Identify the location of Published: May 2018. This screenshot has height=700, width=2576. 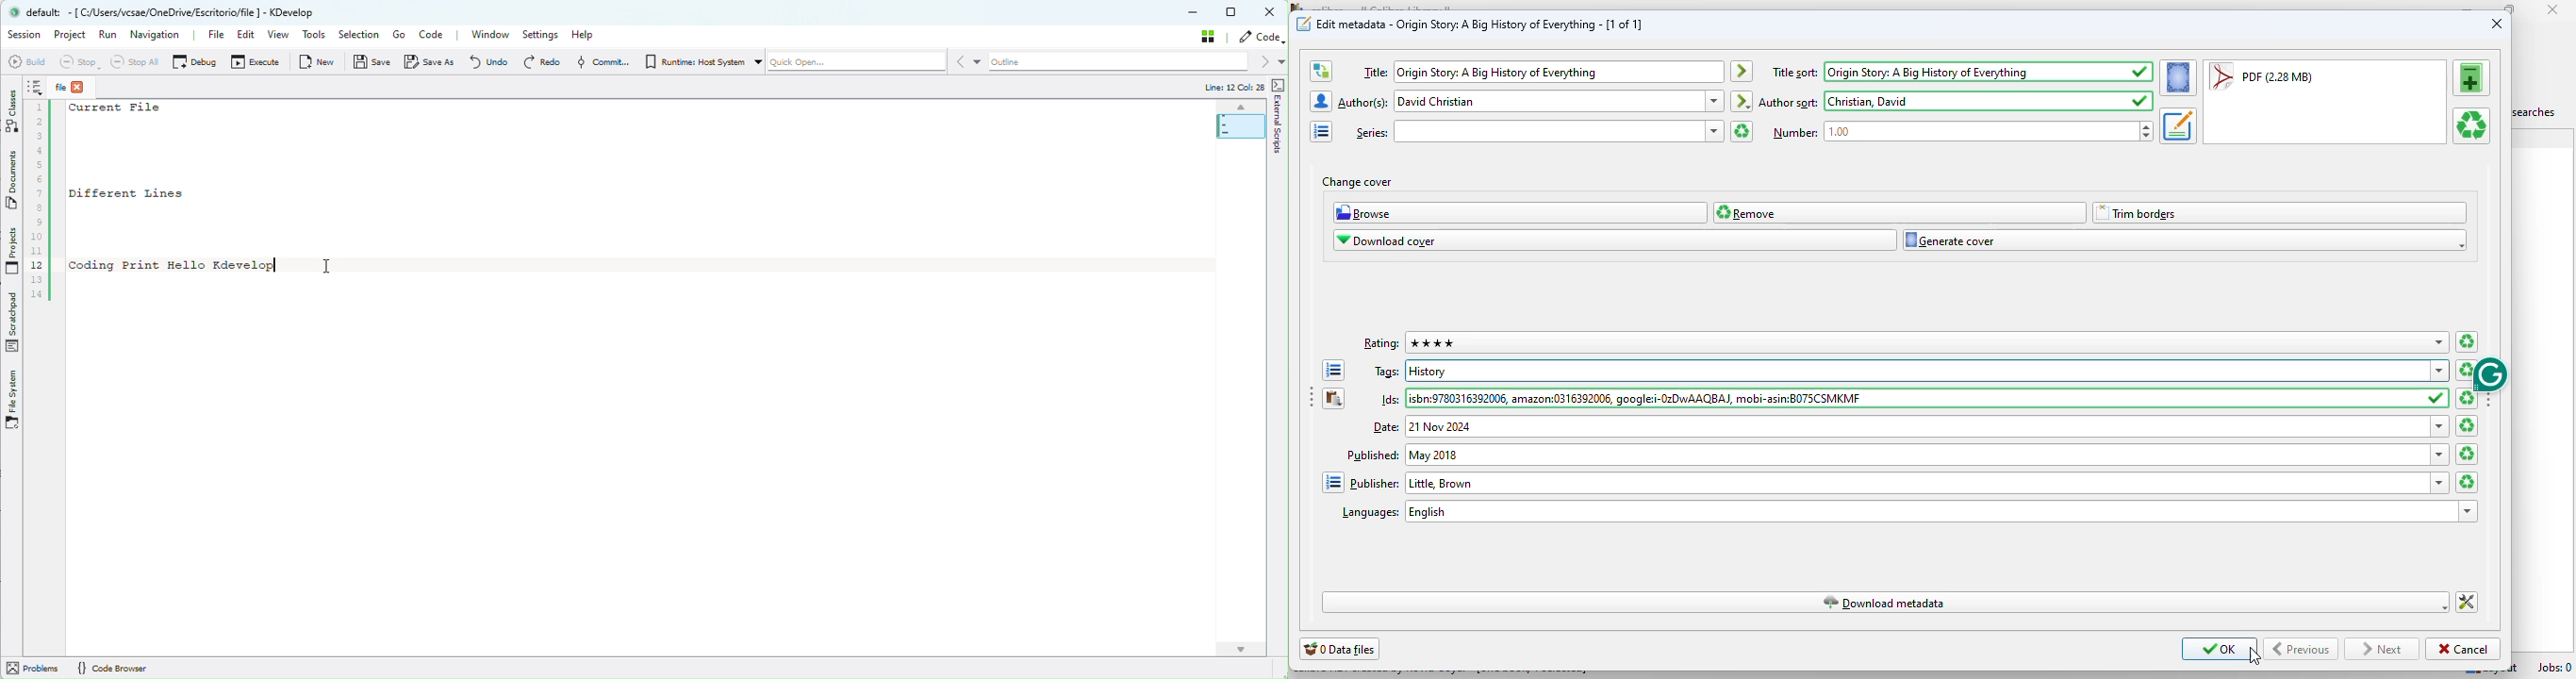
(1916, 455).